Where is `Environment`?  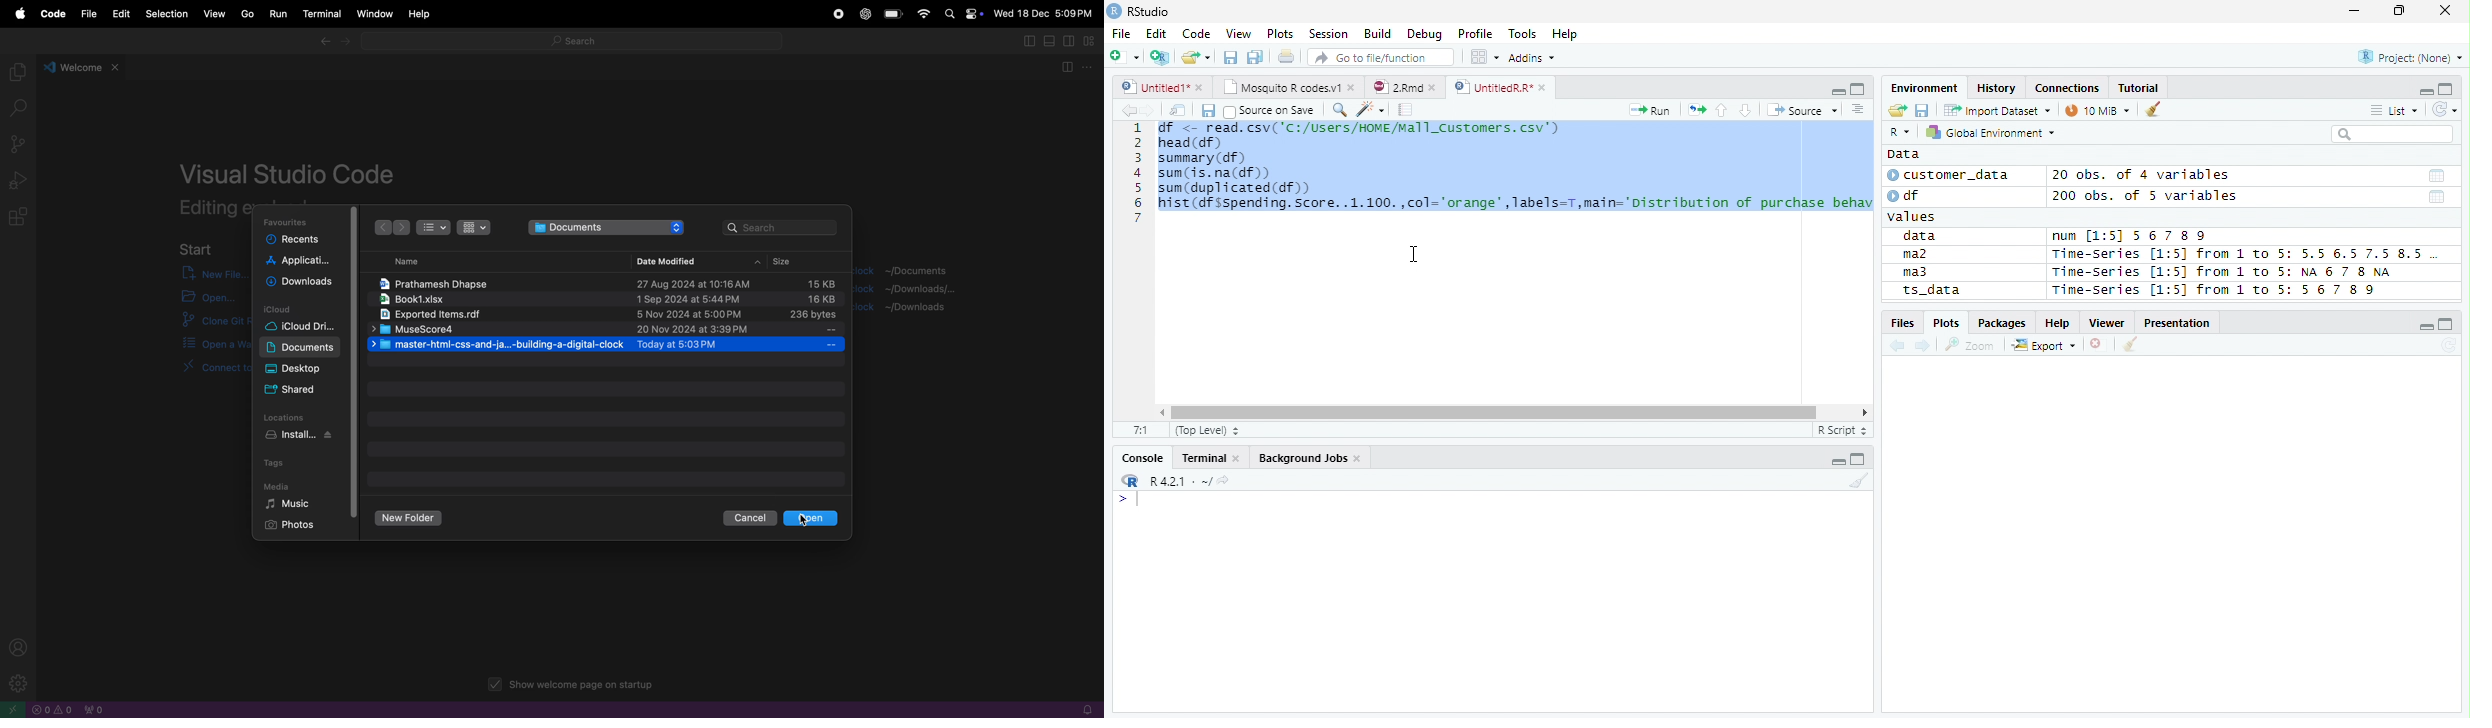
Environment is located at coordinates (1926, 88).